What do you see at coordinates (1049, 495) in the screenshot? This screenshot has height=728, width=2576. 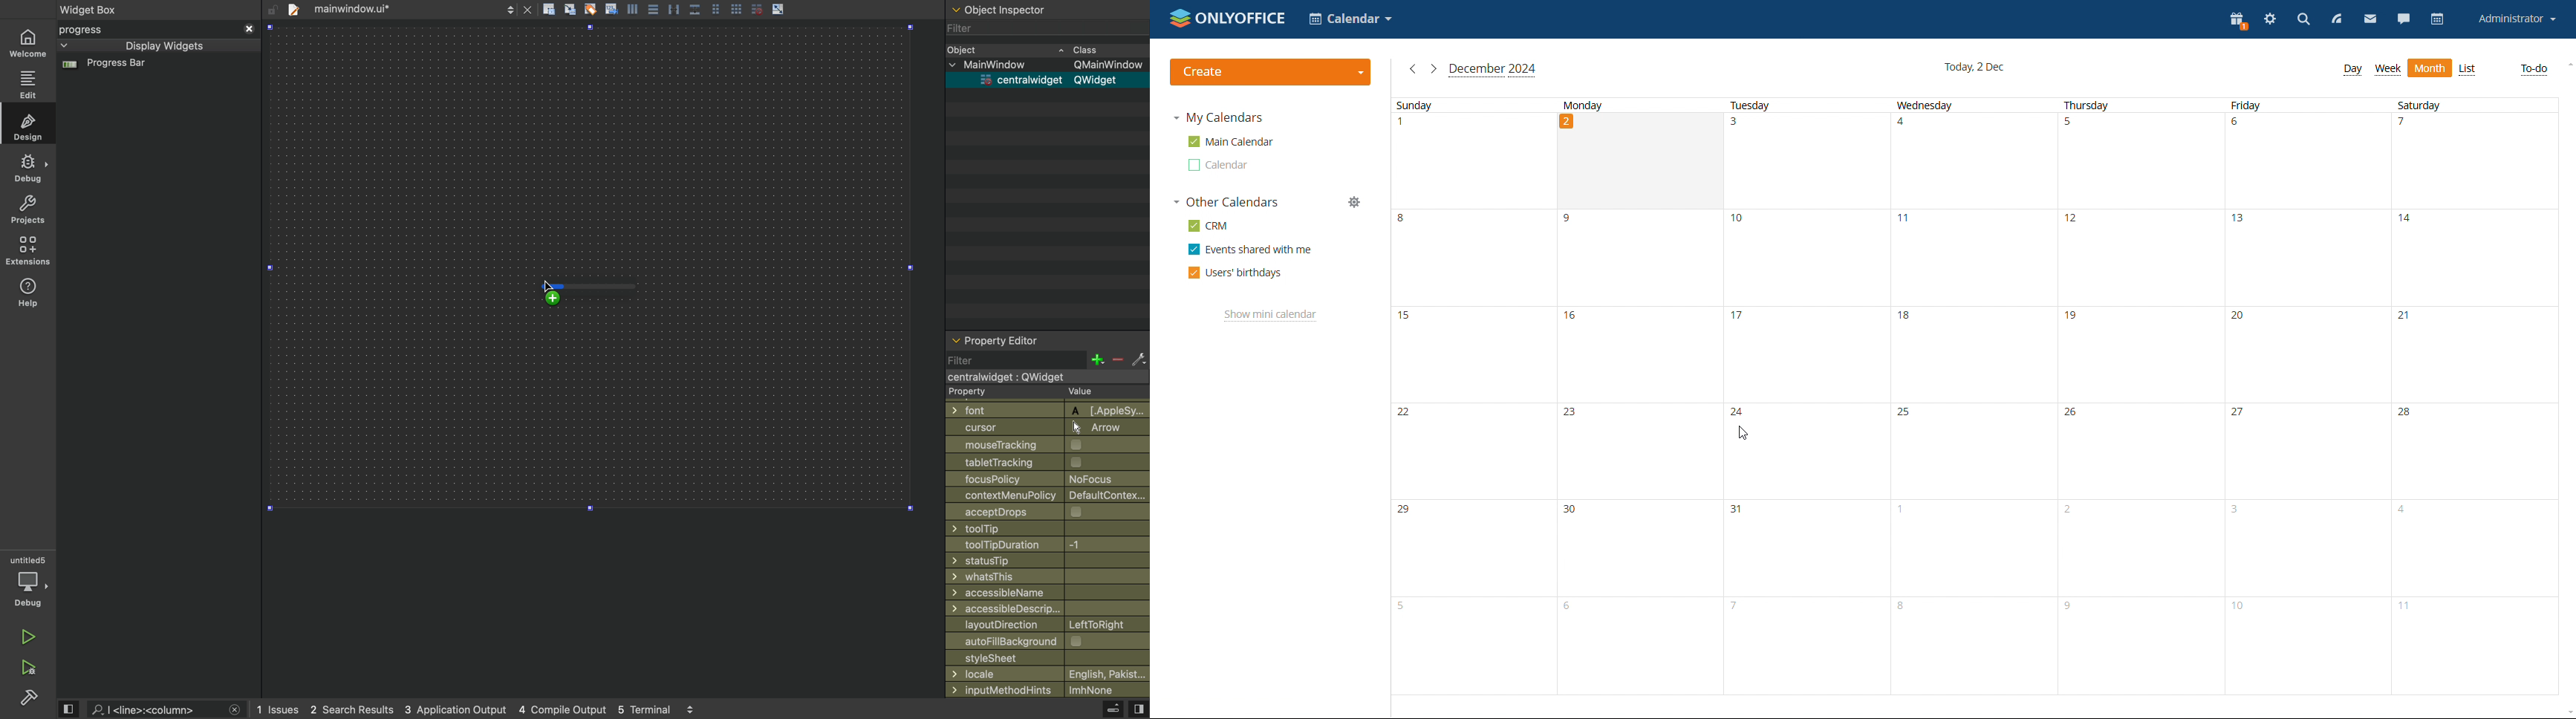 I see `contextmenupolicy` at bounding box center [1049, 495].